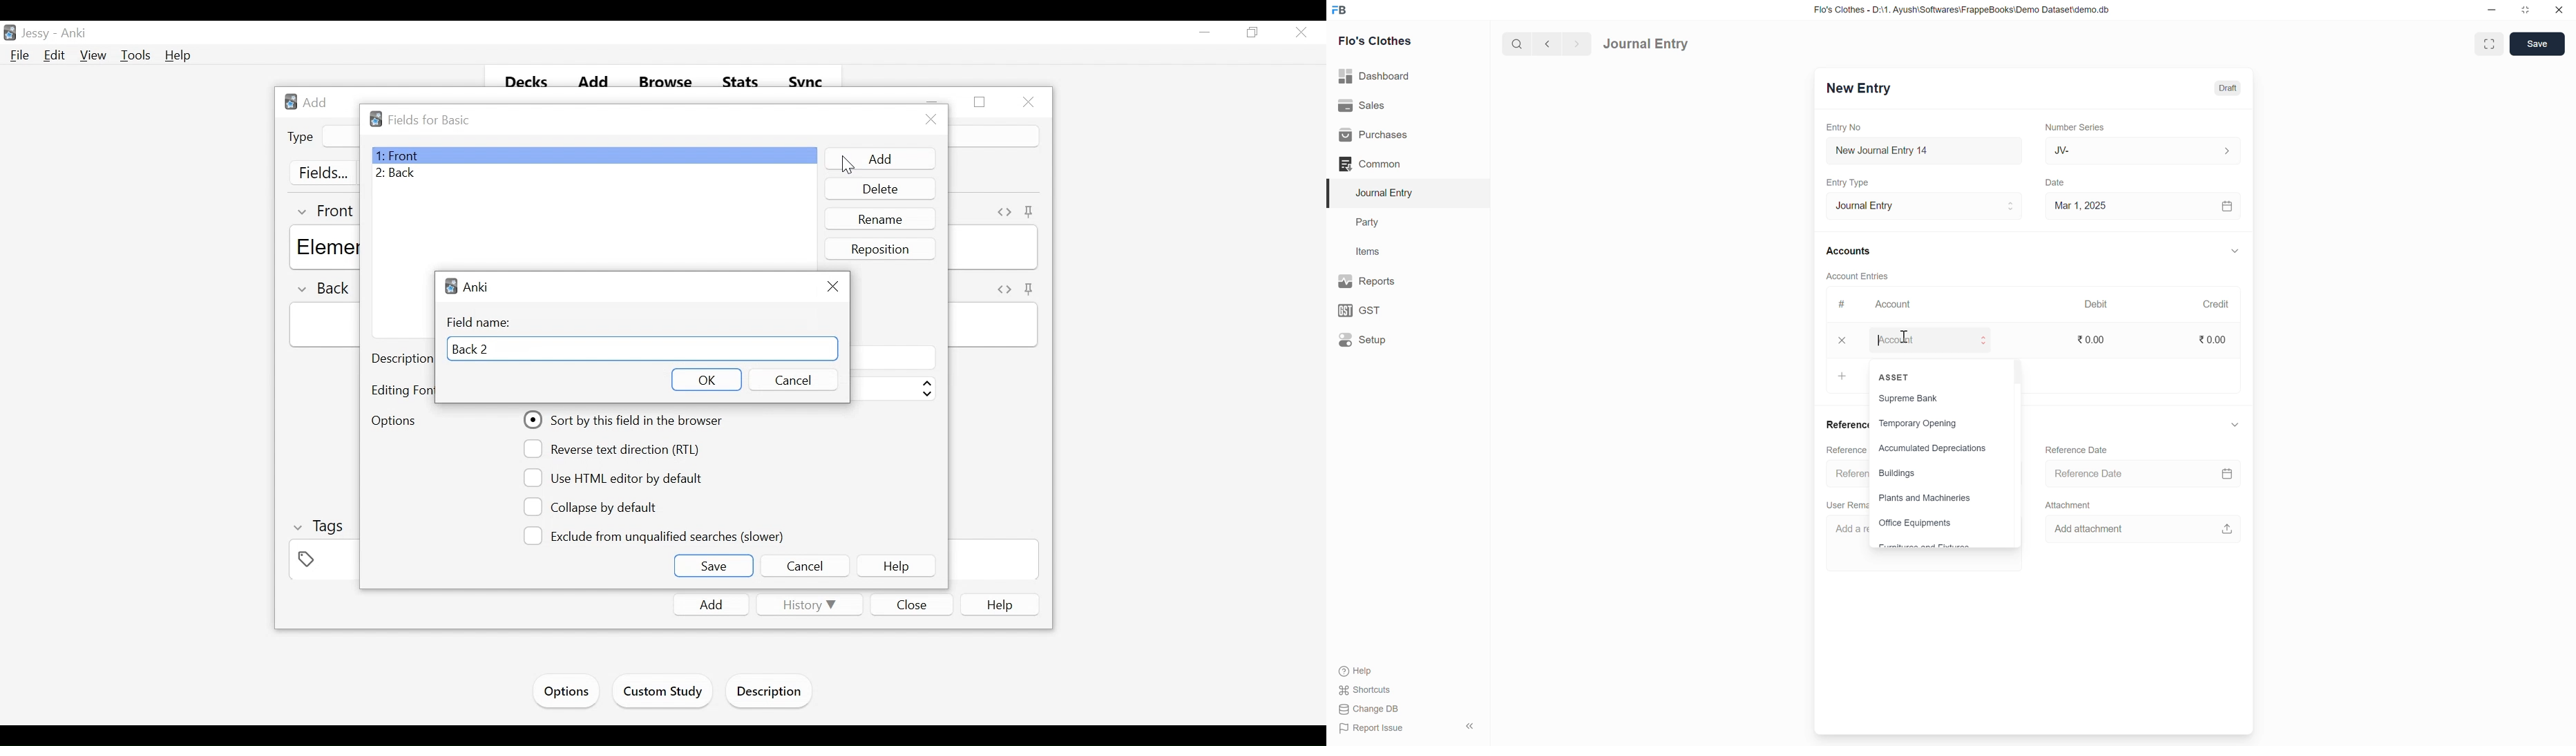 Image resolution: width=2576 pixels, height=756 pixels. I want to click on Field name, so click(481, 323).